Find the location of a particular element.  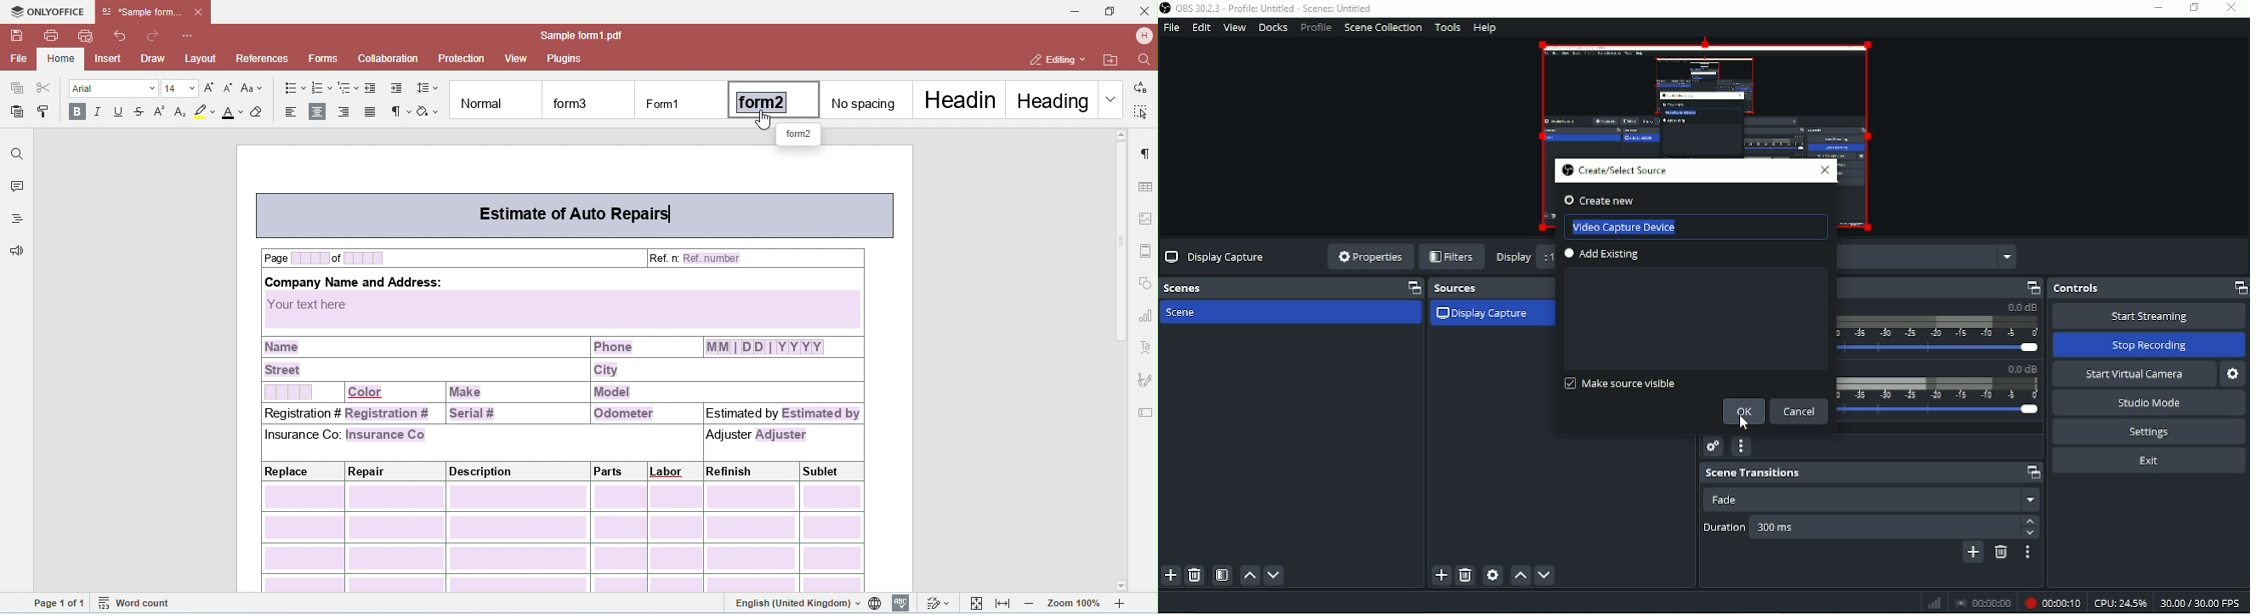

:1366x768 @ 0.0 (Primary Monitor) is located at coordinates (1930, 257).